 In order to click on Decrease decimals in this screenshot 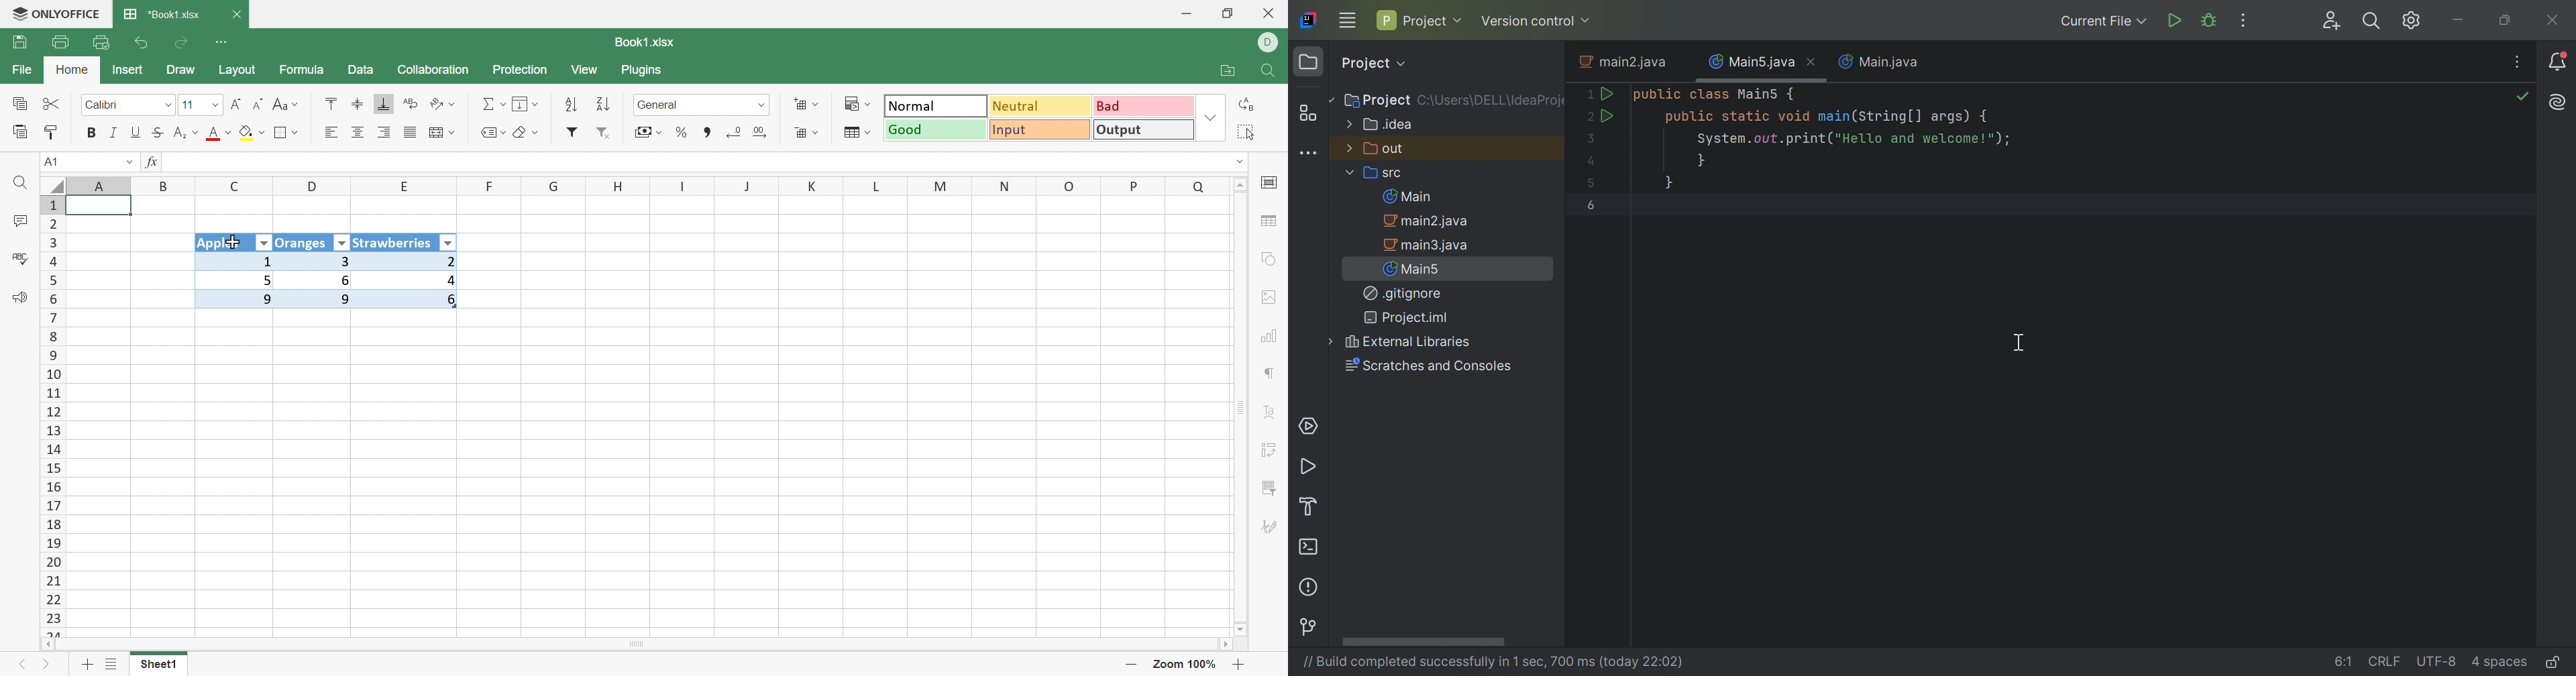, I will do `click(734, 131)`.